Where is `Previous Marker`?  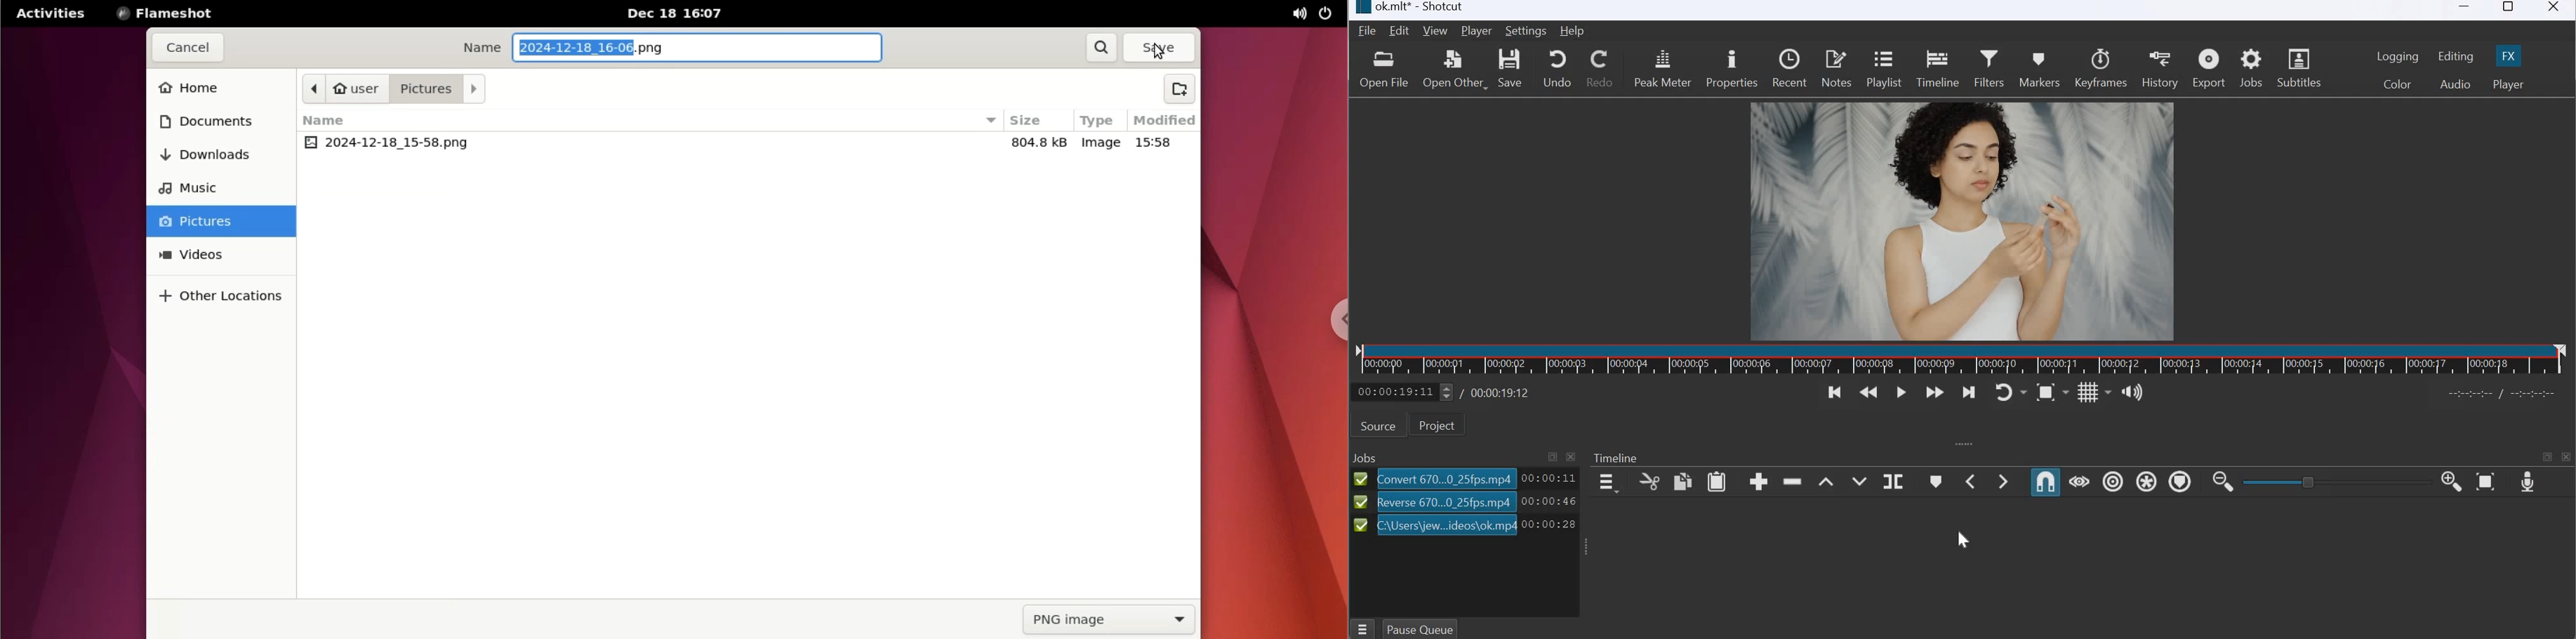 Previous Marker is located at coordinates (1971, 481).